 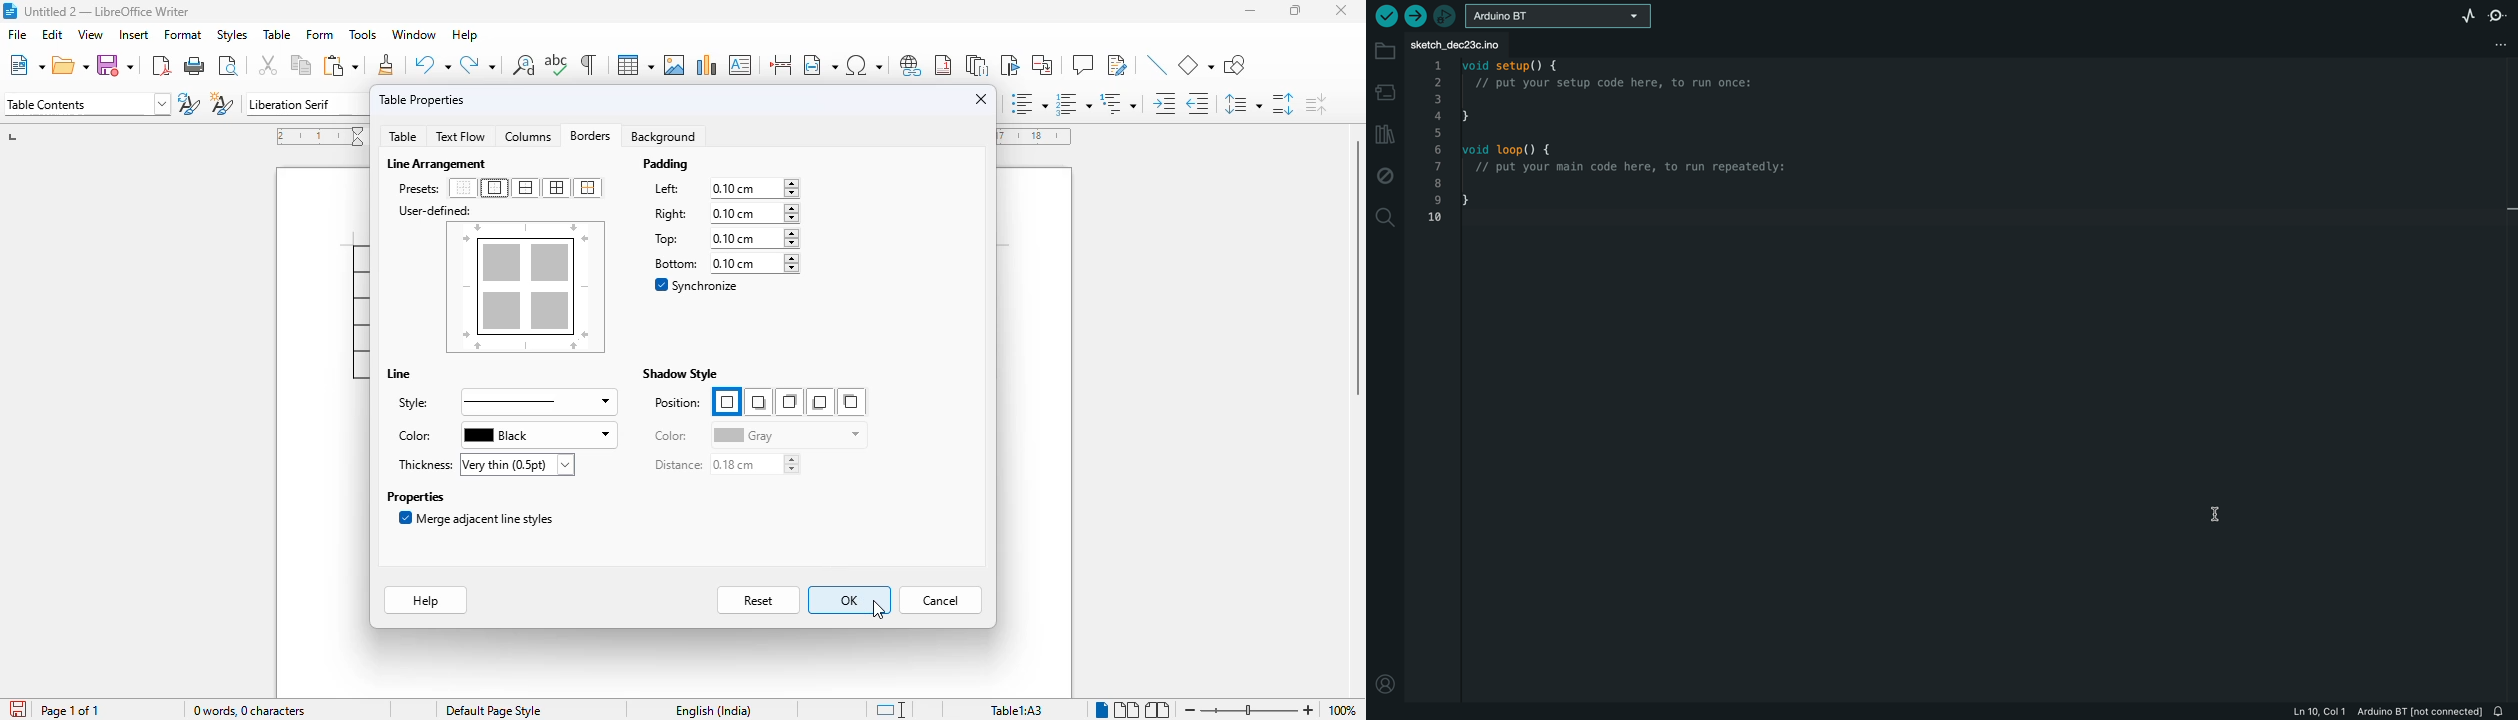 I want to click on cancel, so click(x=941, y=600).